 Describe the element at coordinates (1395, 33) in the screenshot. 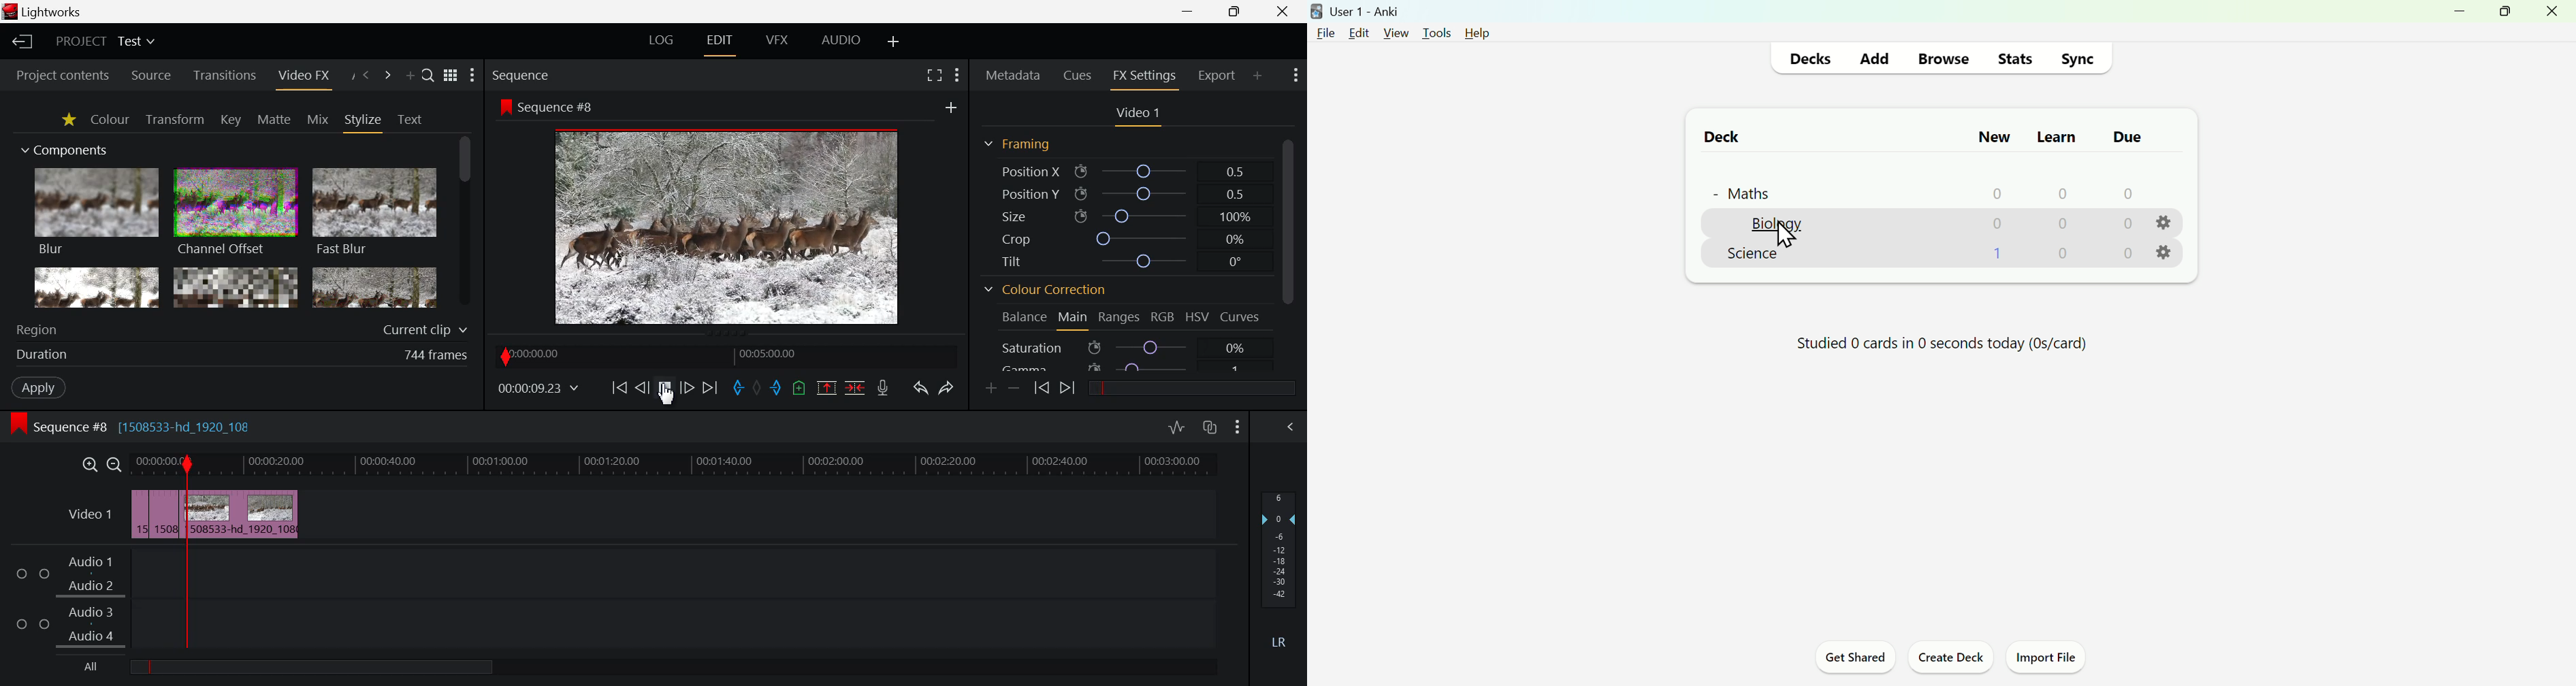

I see `view` at that location.